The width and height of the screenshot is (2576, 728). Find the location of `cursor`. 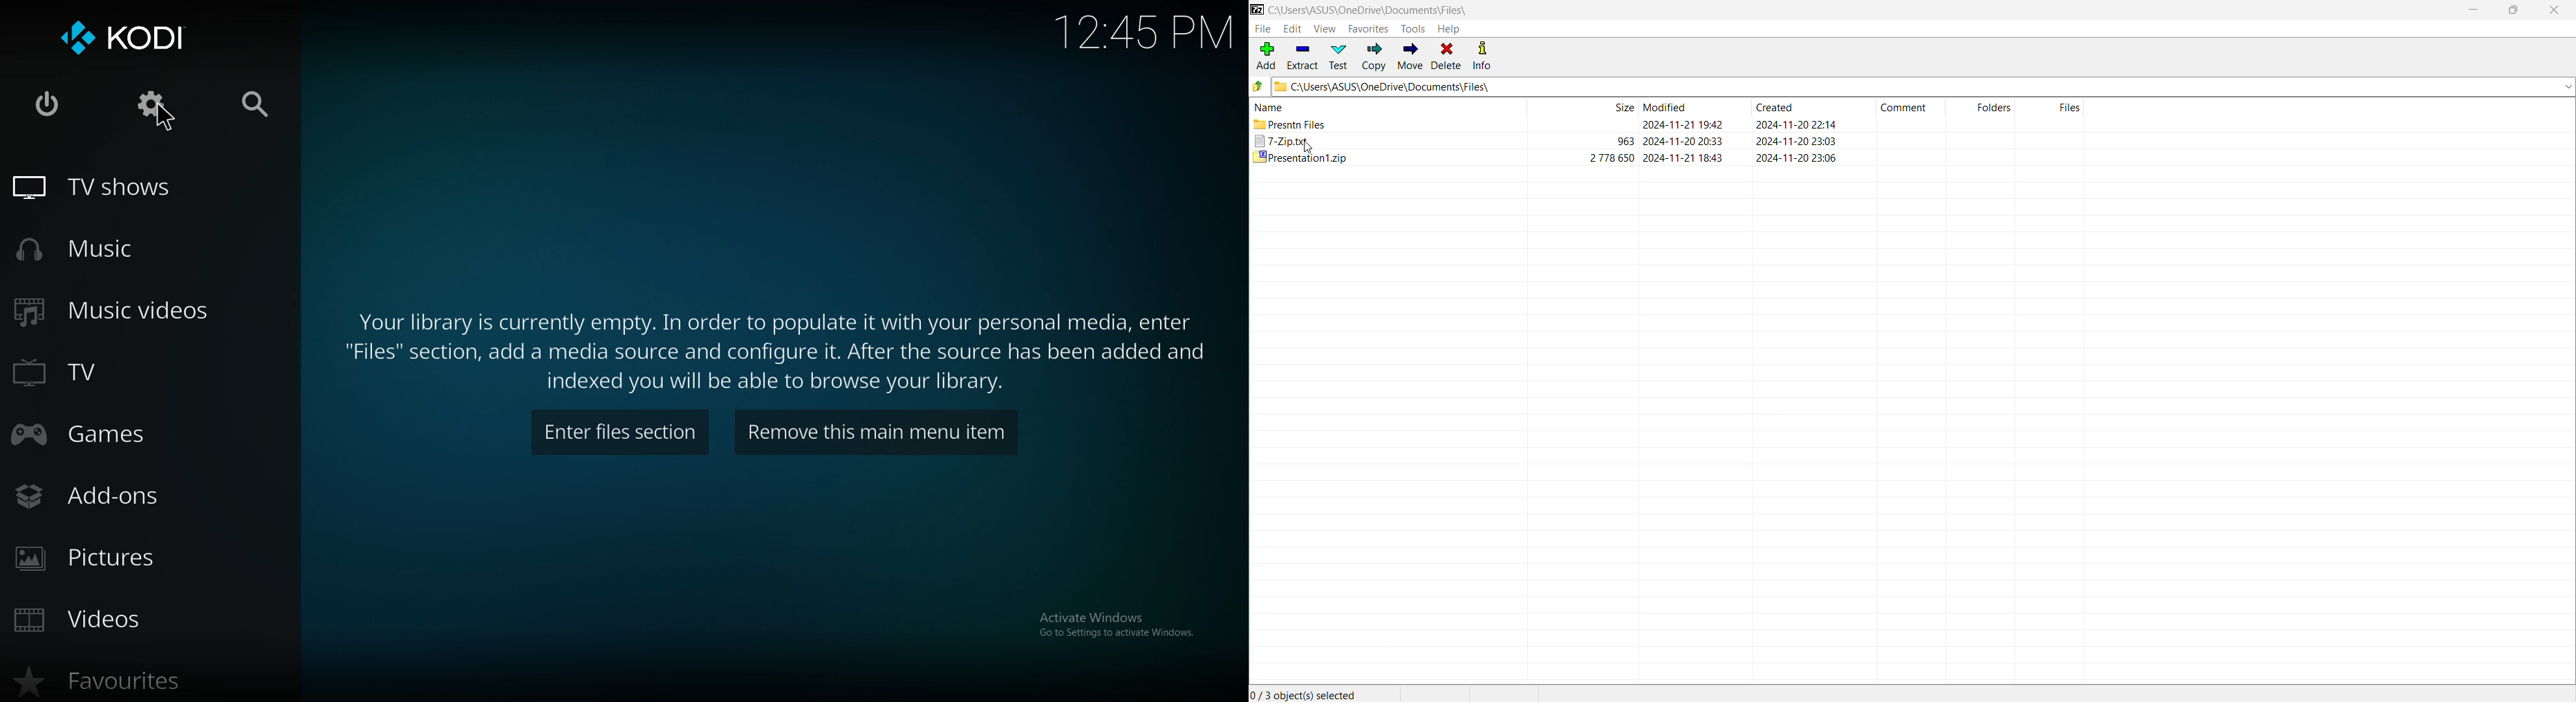

cursor is located at coordinates (166, 118).